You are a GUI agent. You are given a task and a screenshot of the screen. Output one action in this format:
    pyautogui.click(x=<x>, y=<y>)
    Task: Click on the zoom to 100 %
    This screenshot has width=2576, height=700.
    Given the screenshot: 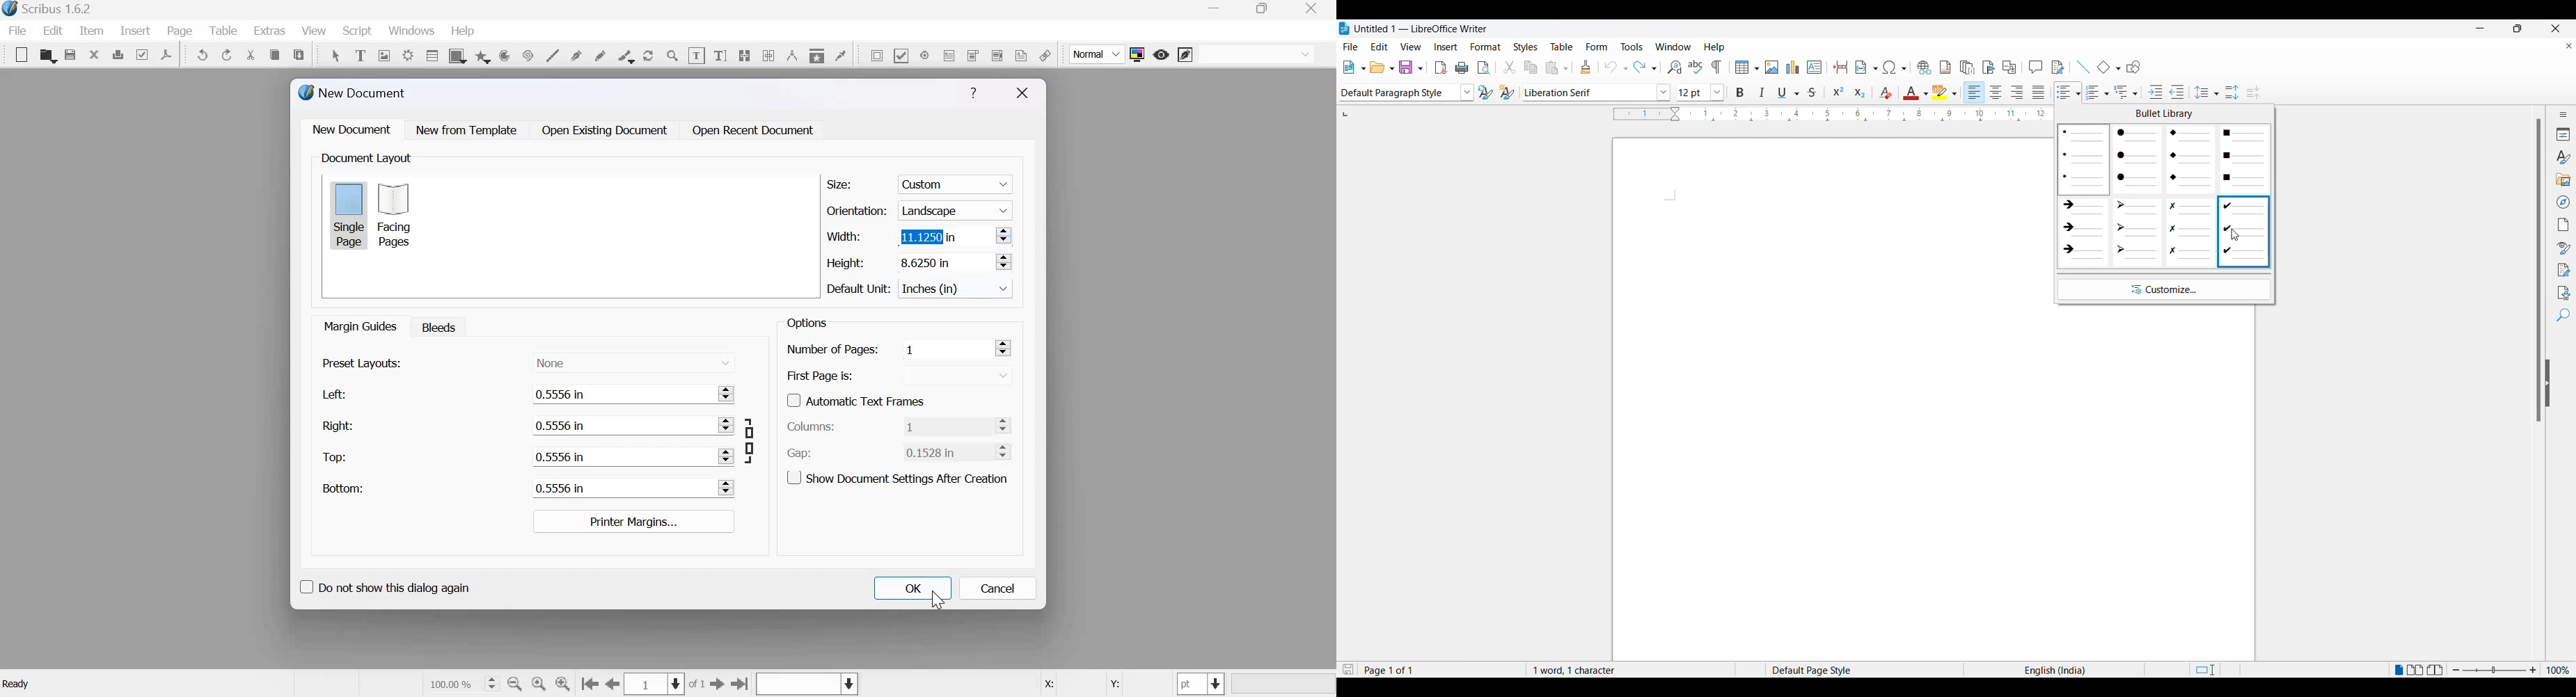 What is the action you would take?
    pyautogui.click(x=539, y=684)
    